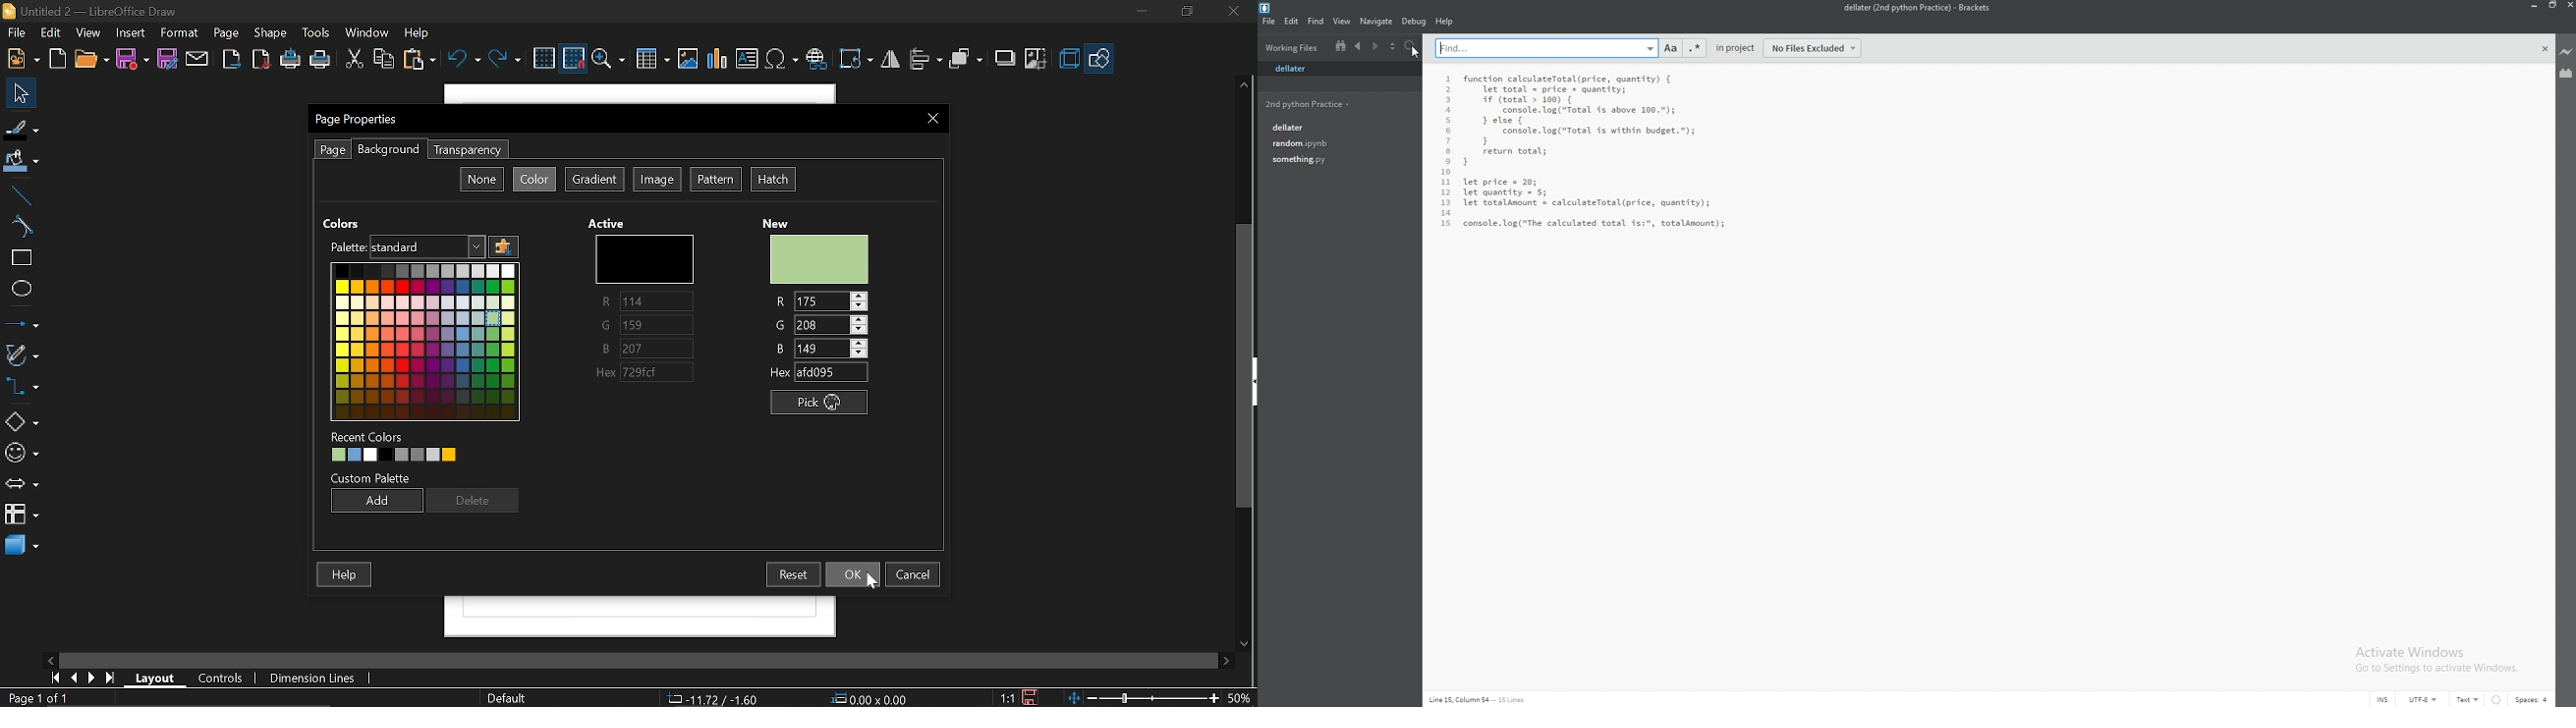 The height and width of the screenshot is (728, 2576). What do you see at coordinates (1447, 132) in the screenshot?
I see `6` at bounding box center [1447, 132].